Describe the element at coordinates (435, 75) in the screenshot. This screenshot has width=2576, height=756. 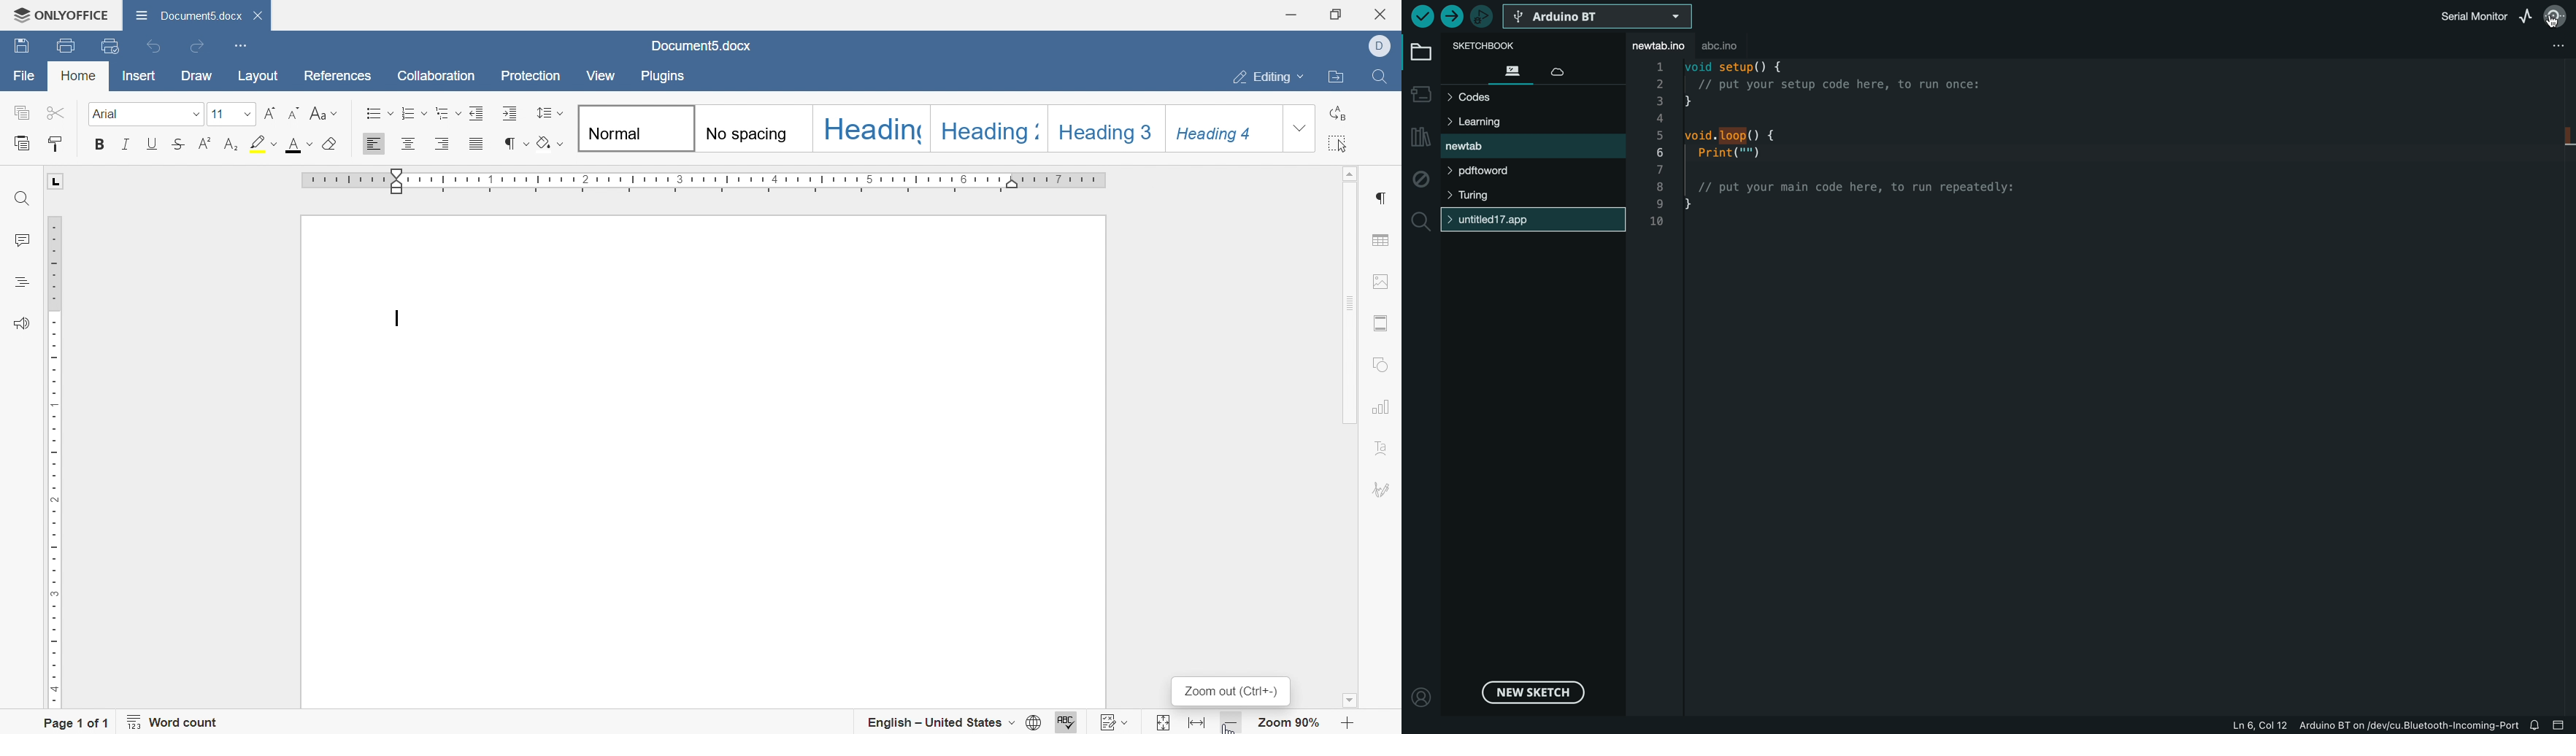
I see `collaboration` at that location.